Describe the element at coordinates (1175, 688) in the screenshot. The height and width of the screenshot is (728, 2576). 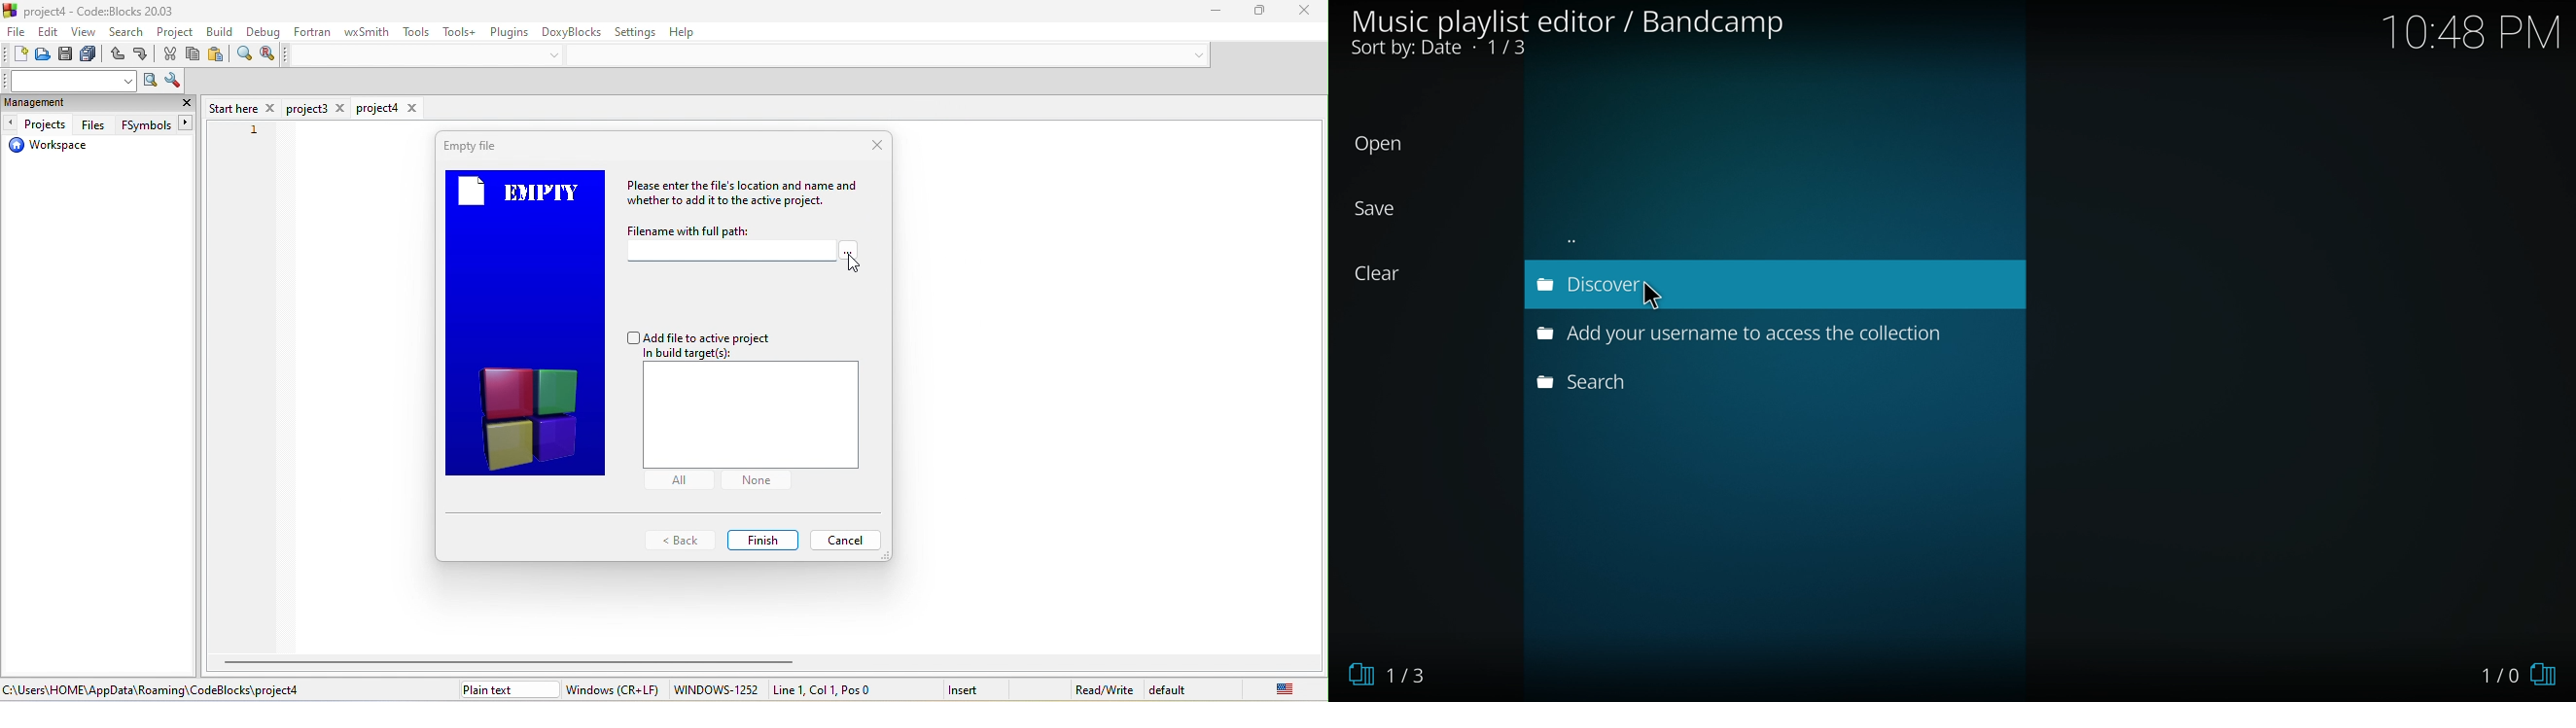
I see `default` at that location.